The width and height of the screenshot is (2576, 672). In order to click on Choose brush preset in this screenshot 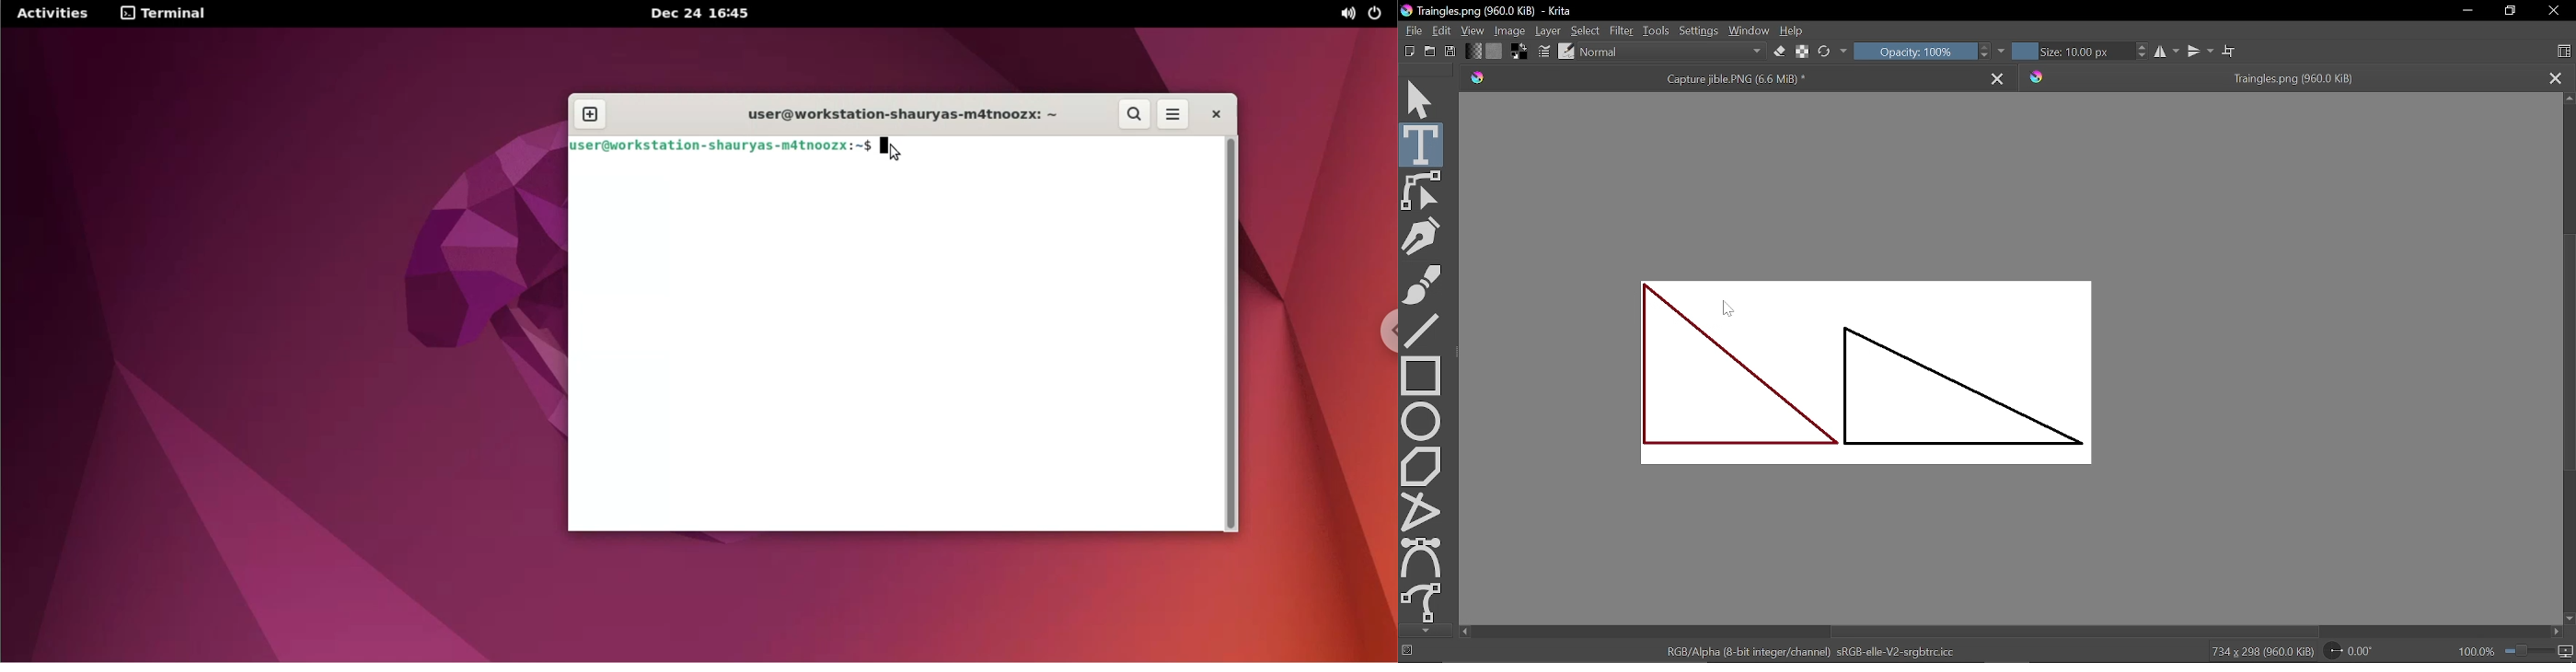, I will do `click(1825, 52)`.